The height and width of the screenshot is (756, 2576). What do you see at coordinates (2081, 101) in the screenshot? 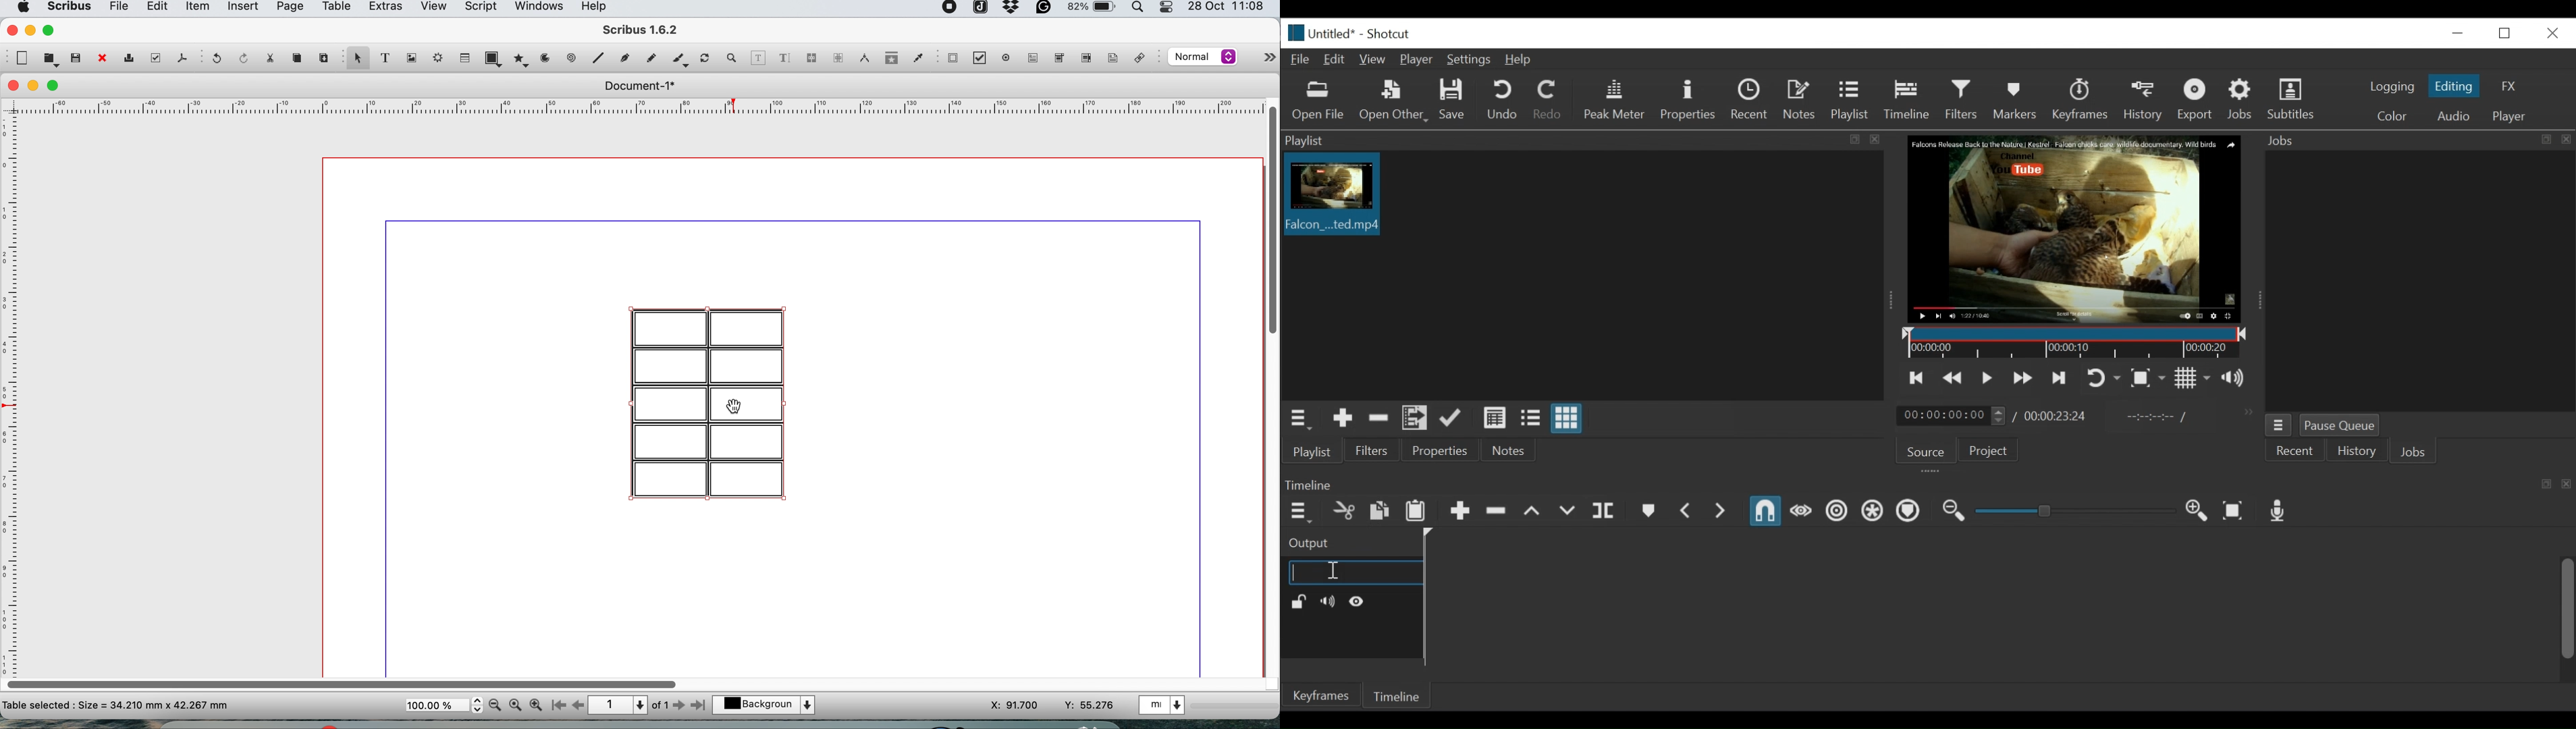
I see `Keyframe` at bounding box center [2081, 101].